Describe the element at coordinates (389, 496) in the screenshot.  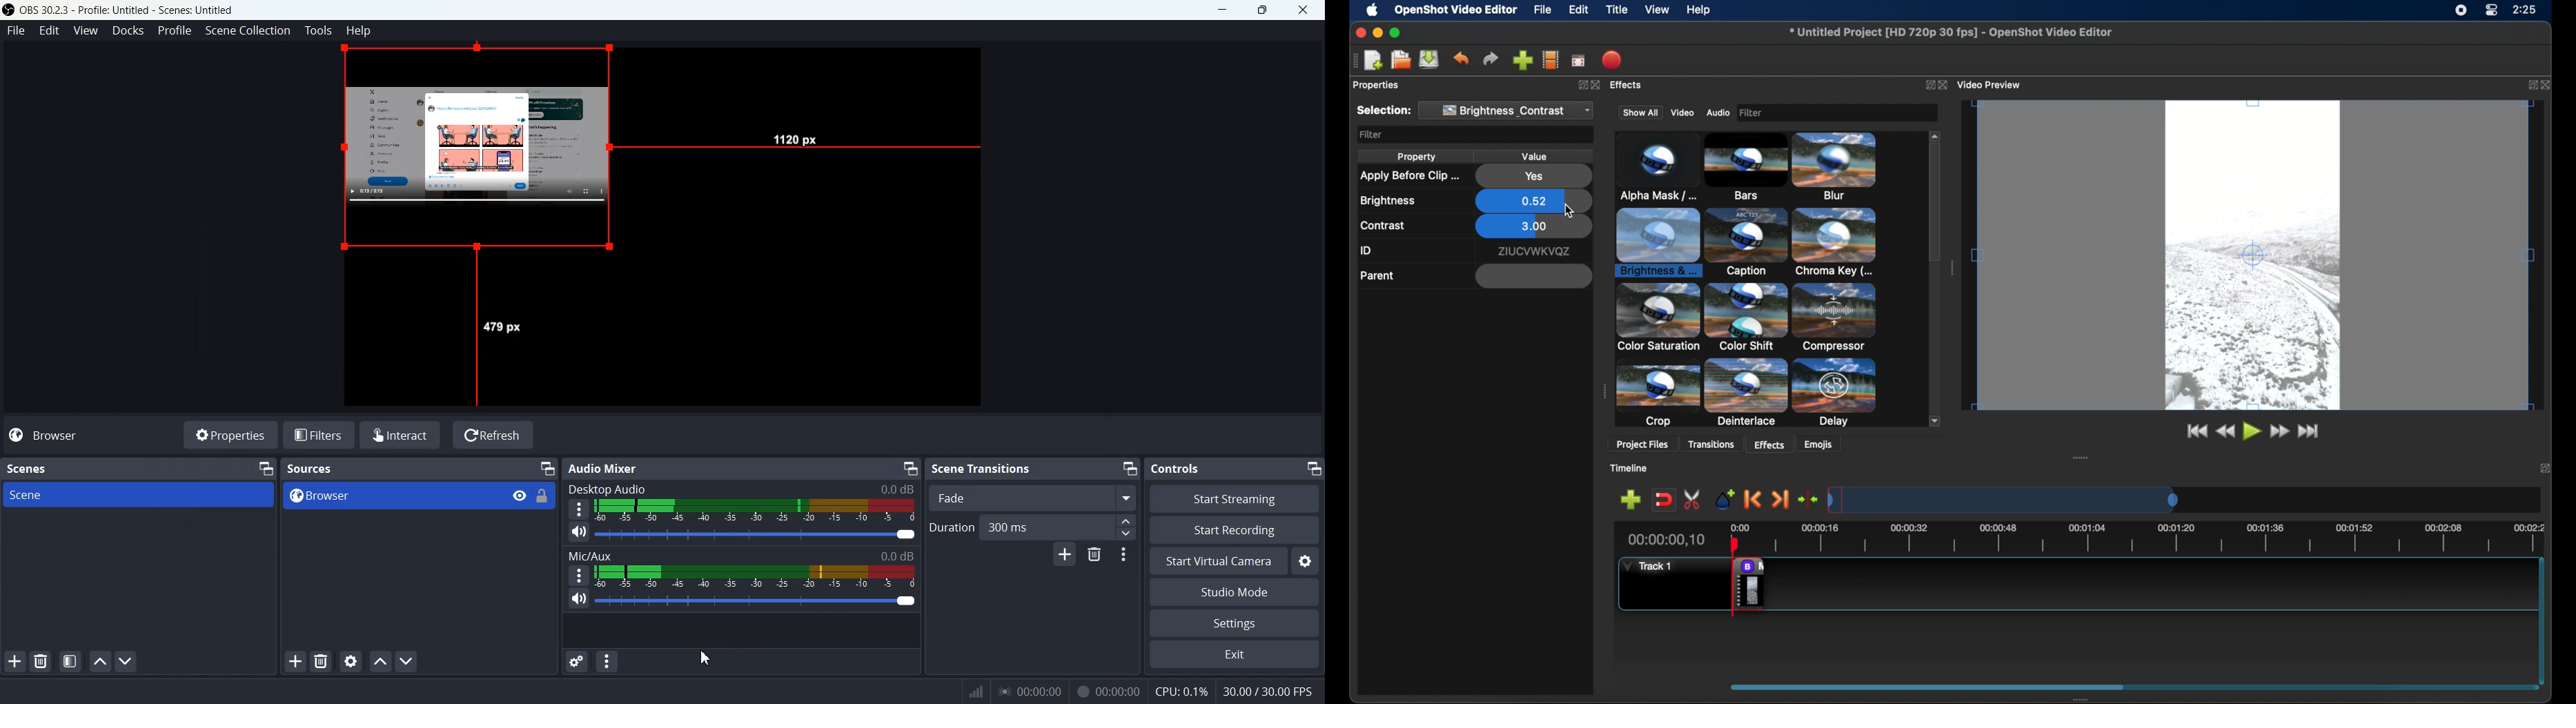
I see `Browser` at that location.